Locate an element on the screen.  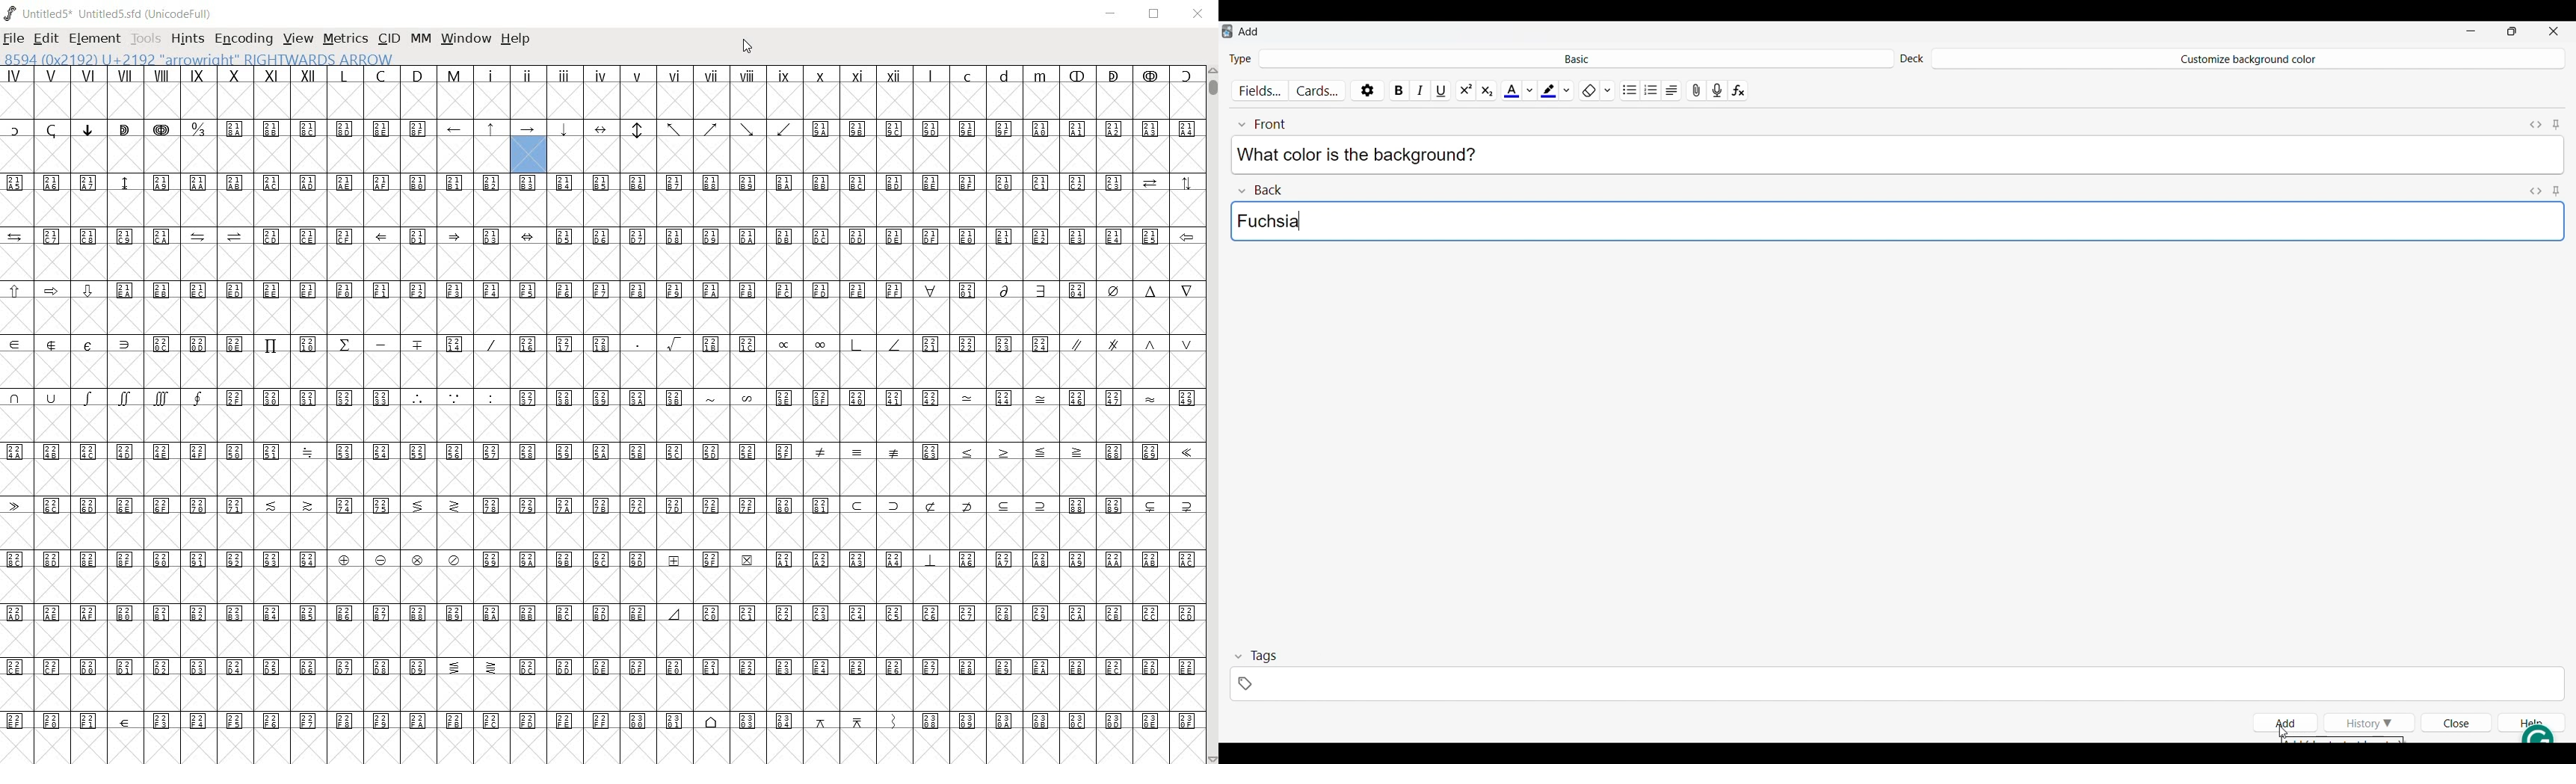
Formatting options is located at coordinates (1608, 88).